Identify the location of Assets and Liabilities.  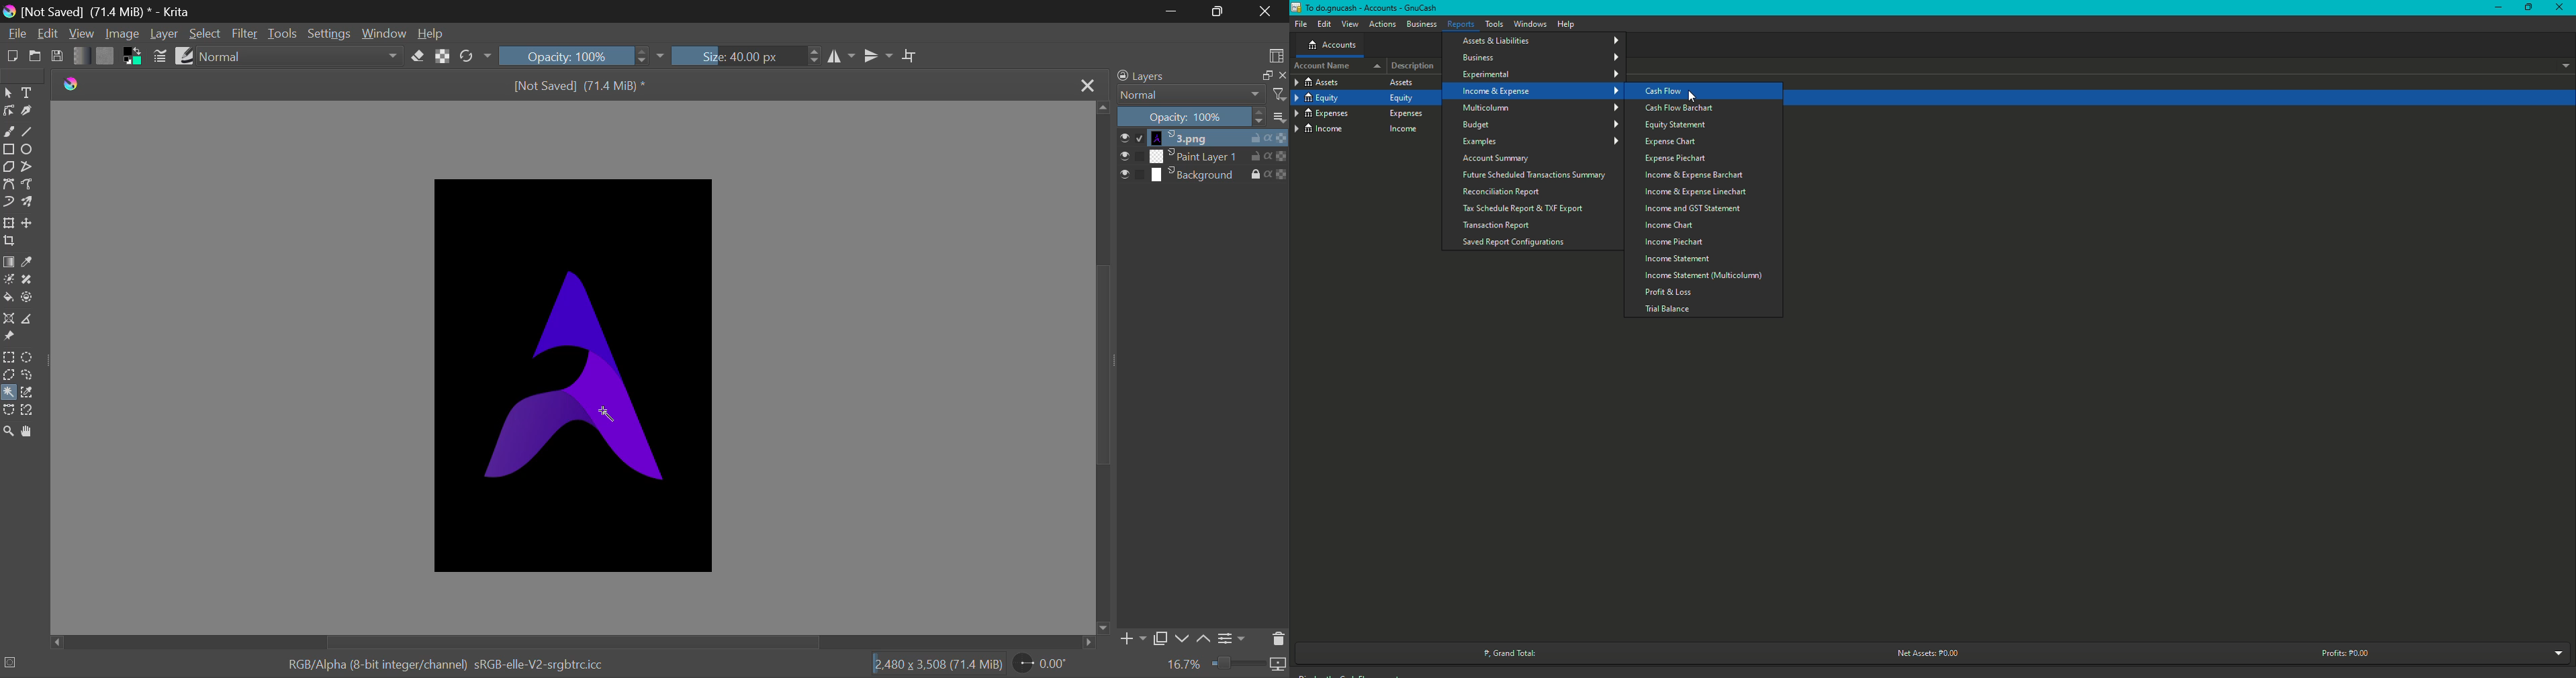
(1542, 40).